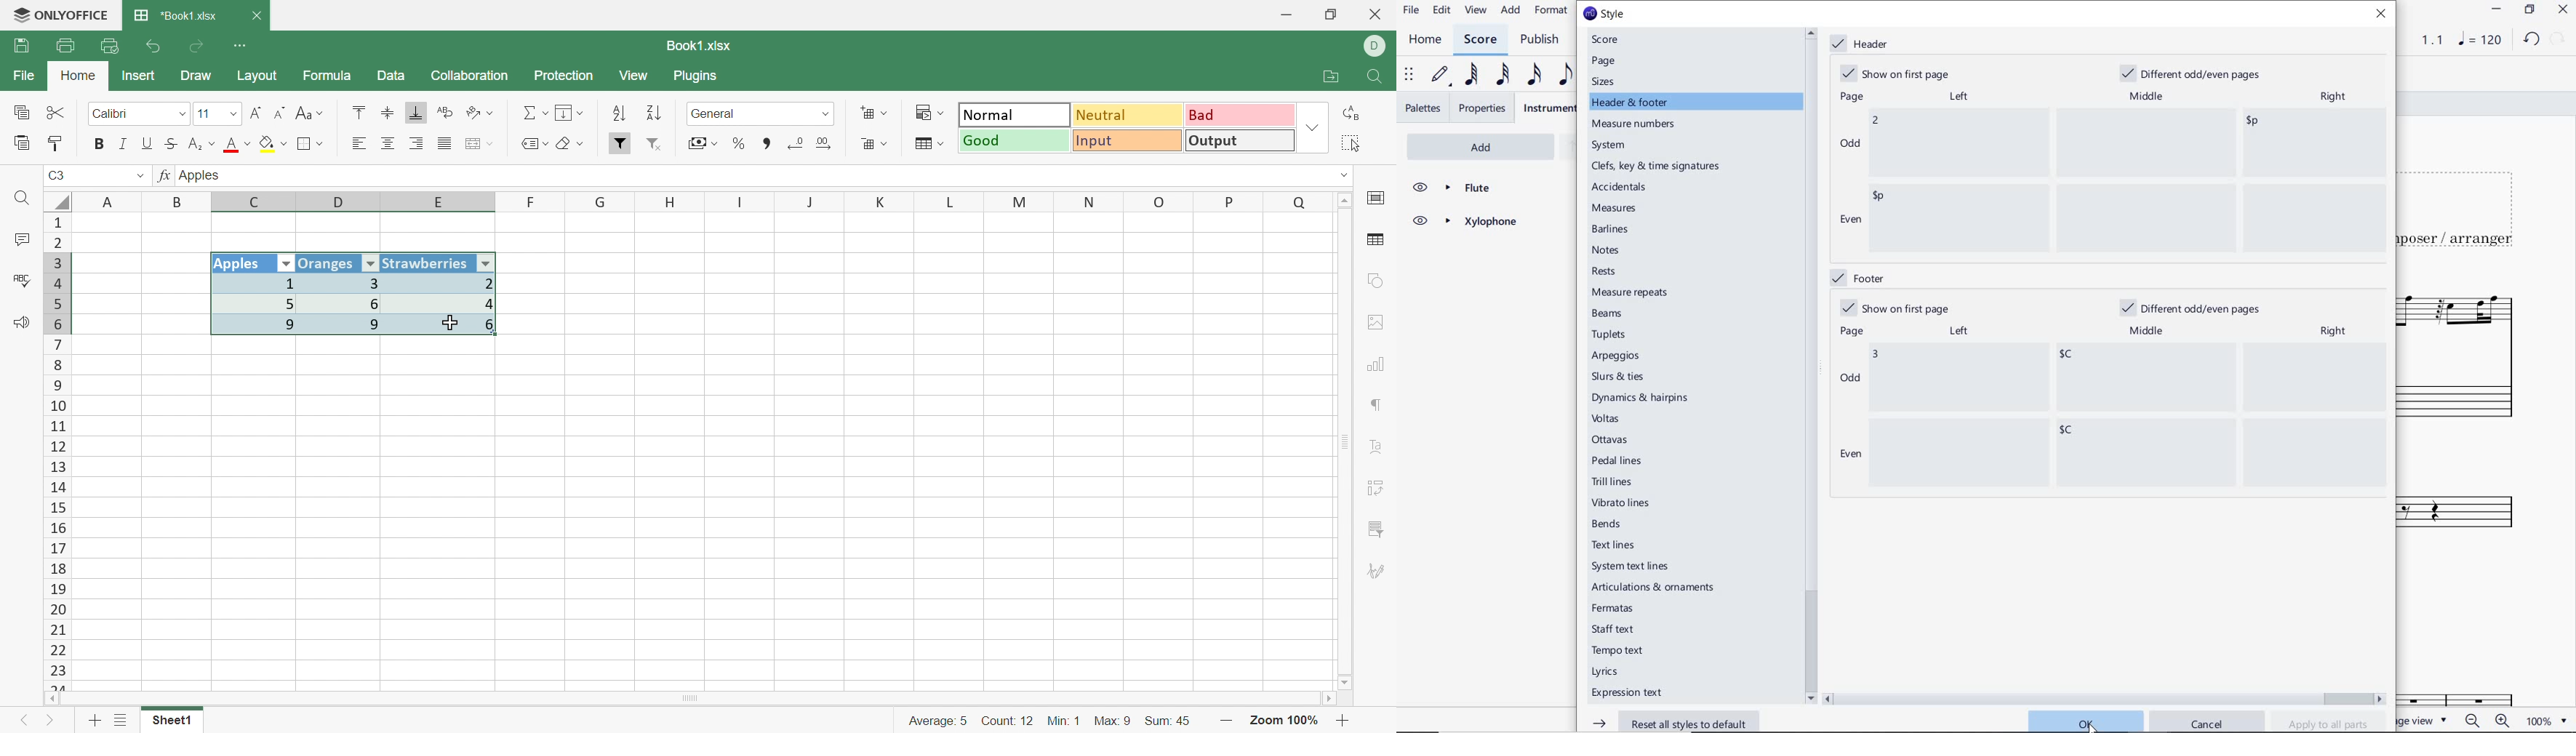 Image resolution: width=2576 pixels, height=756 pixels. What do you see at coordinates (203, 113) in the screenshot?
I see `11` at bounding box center [203, 113].